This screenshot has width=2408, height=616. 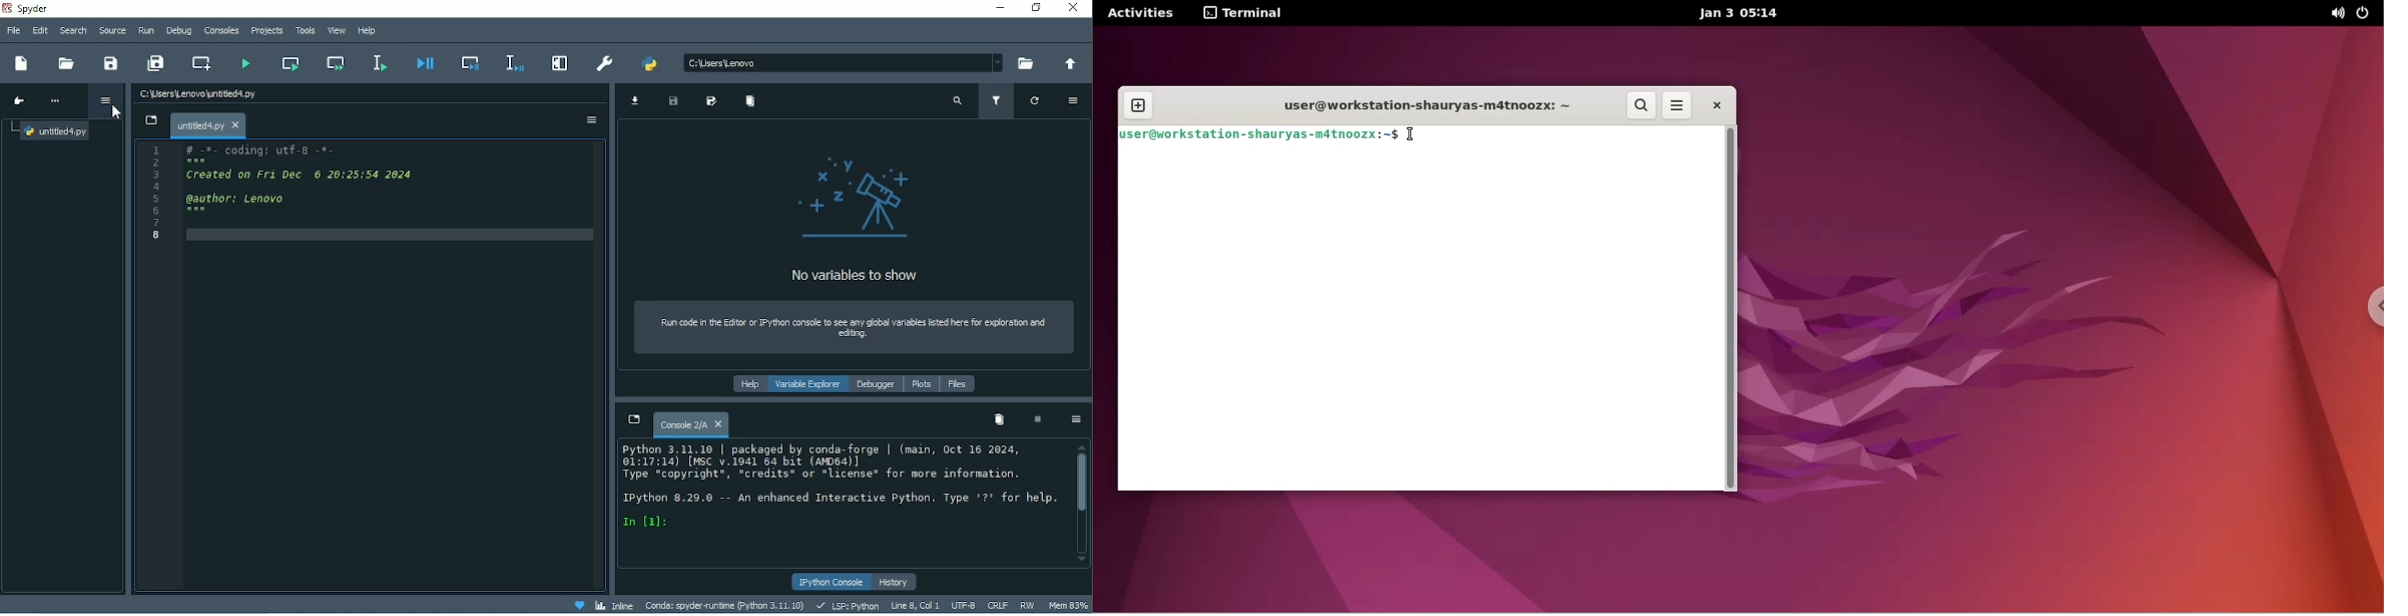 What do you see at coordinates (747, 384) in the screenshot?
I see `Help` at bounding box center [747, 384].